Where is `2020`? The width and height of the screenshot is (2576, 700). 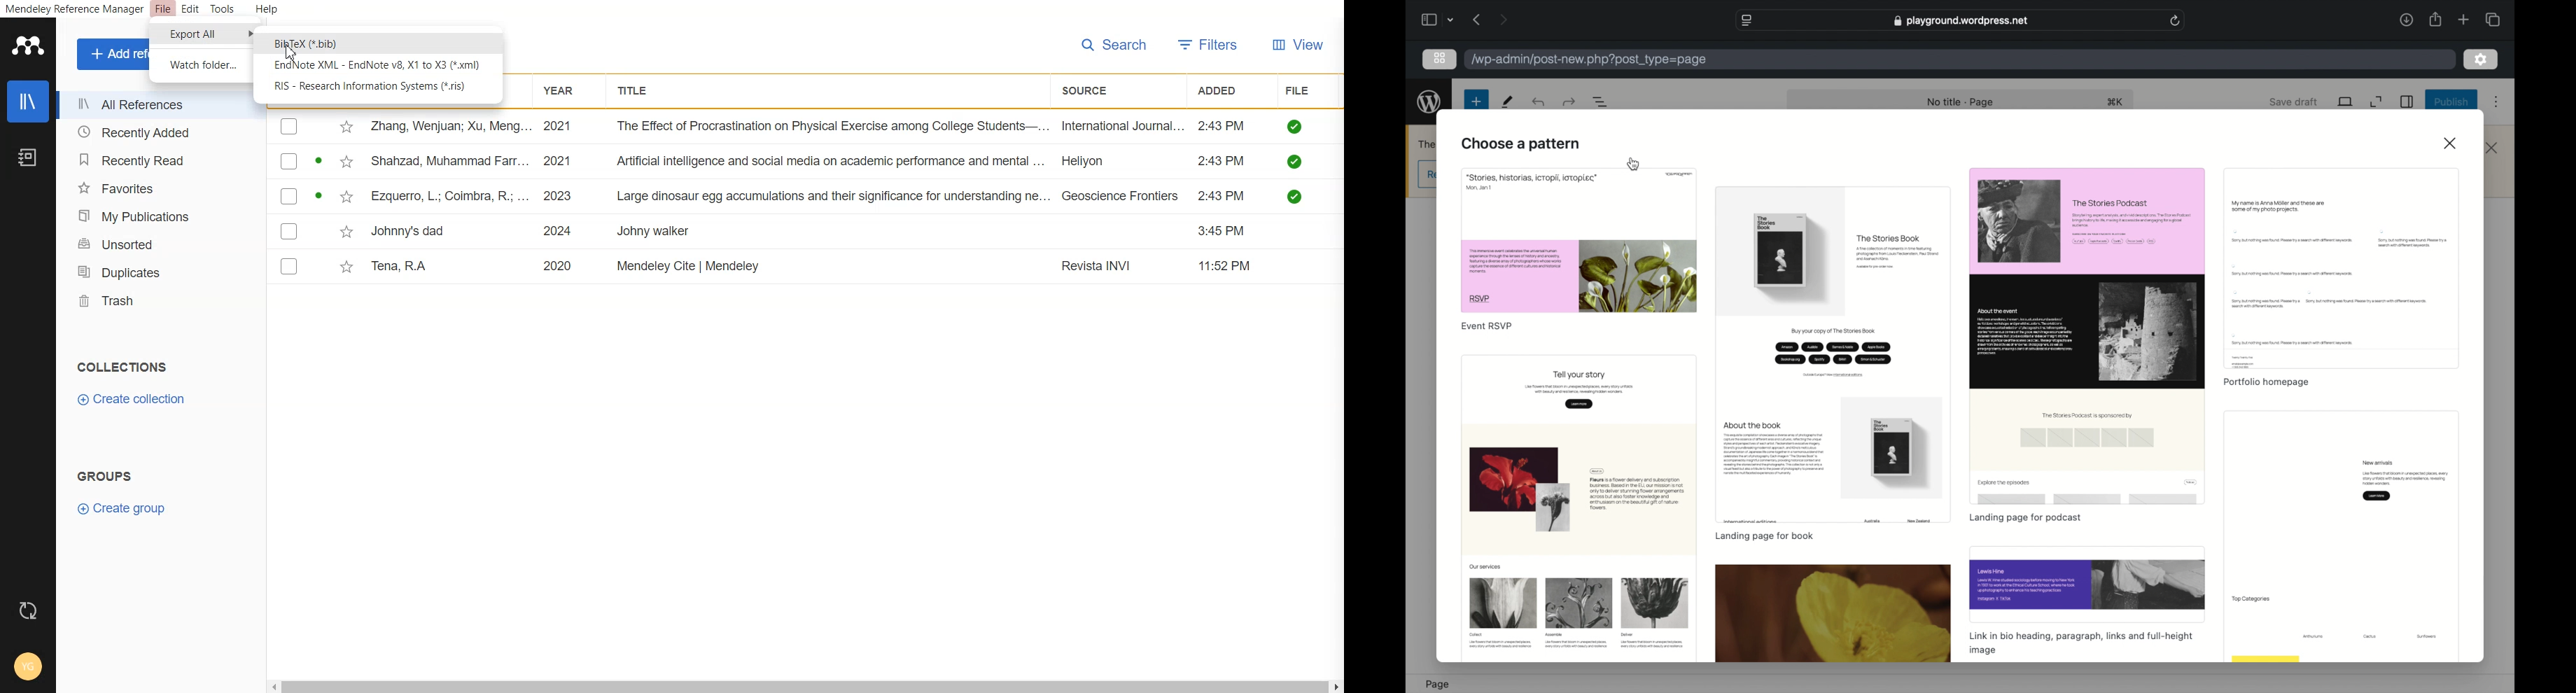
2020 is located at coordinates (558, 265).